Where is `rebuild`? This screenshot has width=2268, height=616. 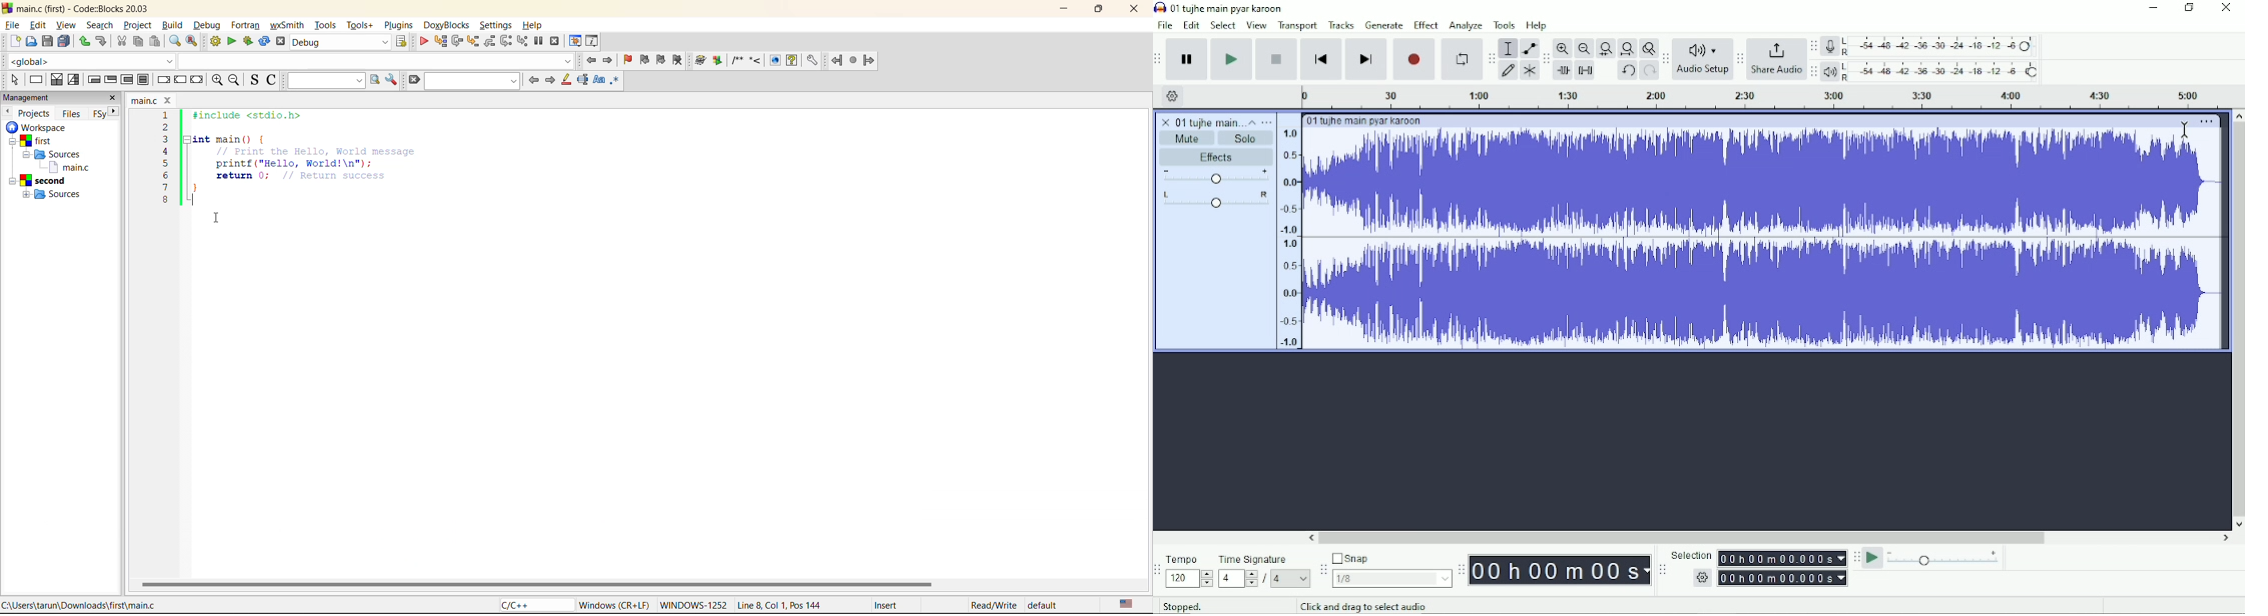
rebuild is located at coordinates (266, 42).